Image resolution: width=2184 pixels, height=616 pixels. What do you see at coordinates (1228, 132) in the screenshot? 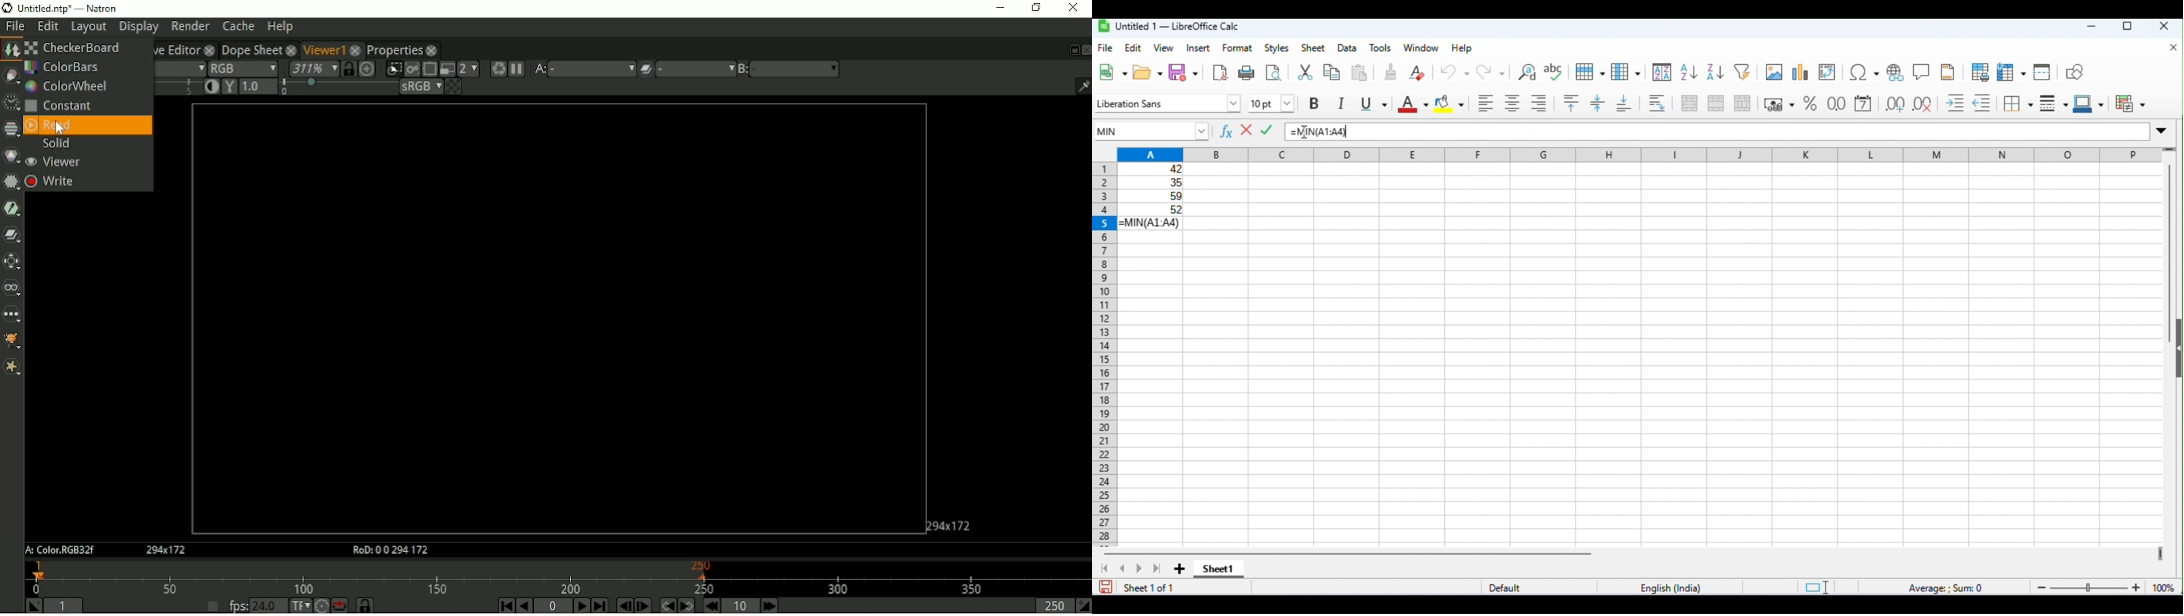
I see `function wizard` at bounding box center [1228, 132].